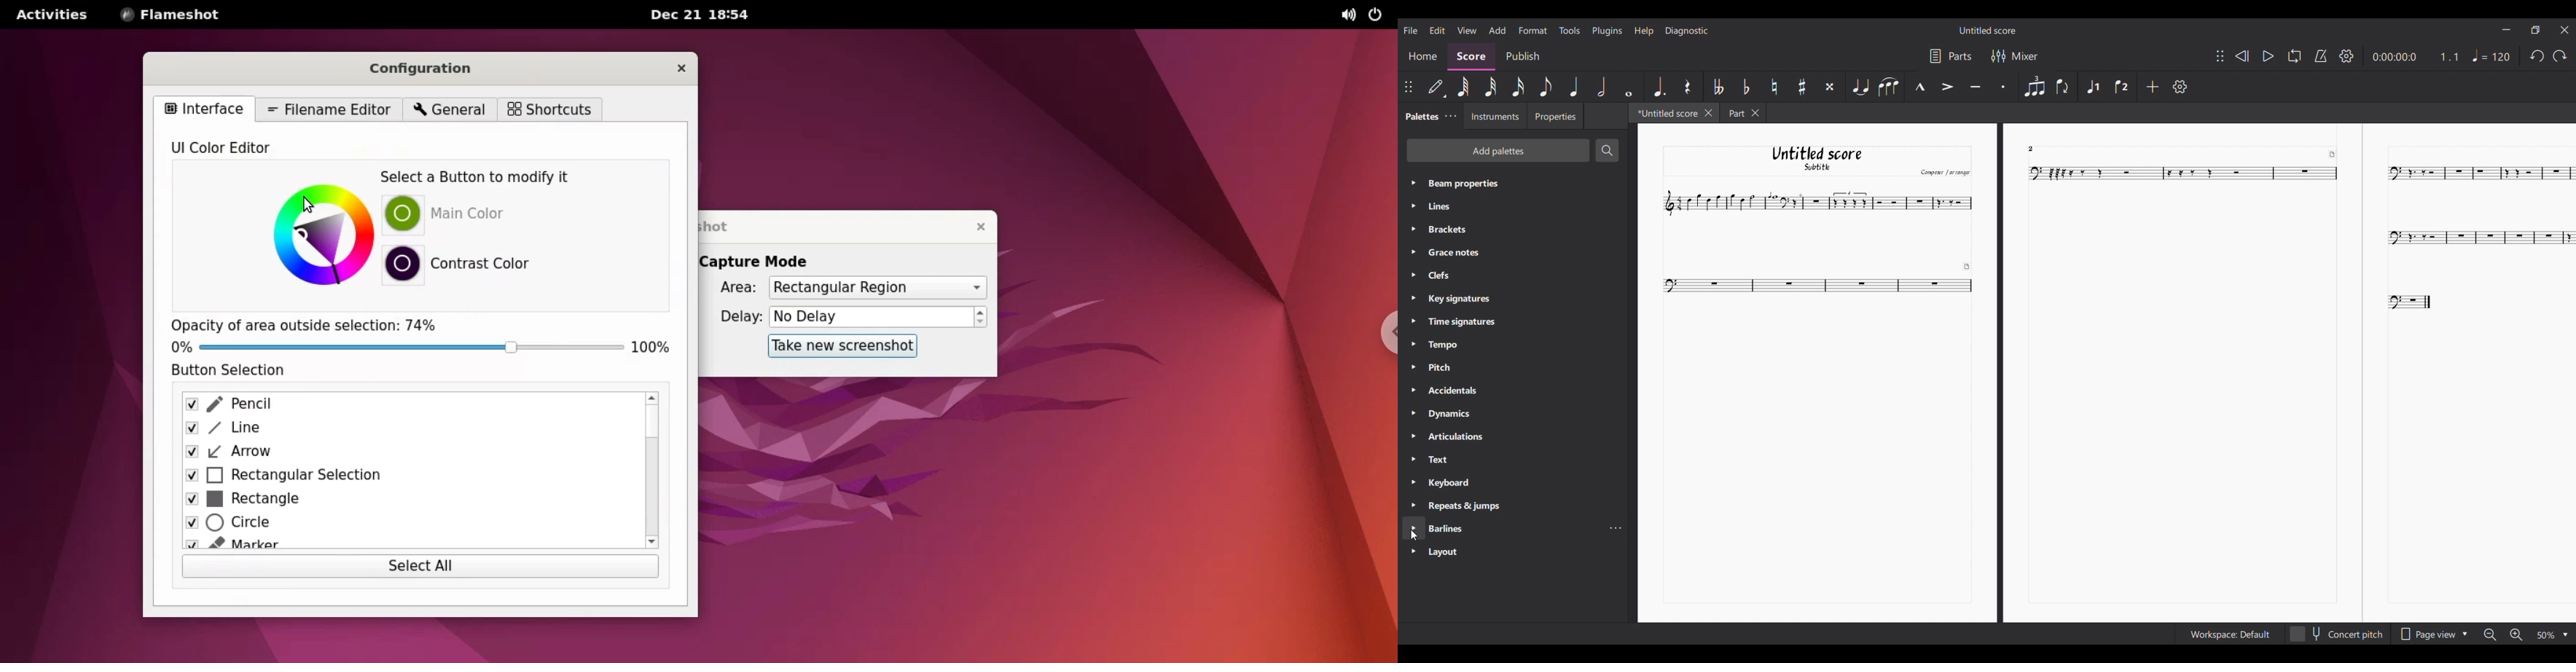 The image size is (2576, 672). I want to click on Palette settings, so click(1446, 436).